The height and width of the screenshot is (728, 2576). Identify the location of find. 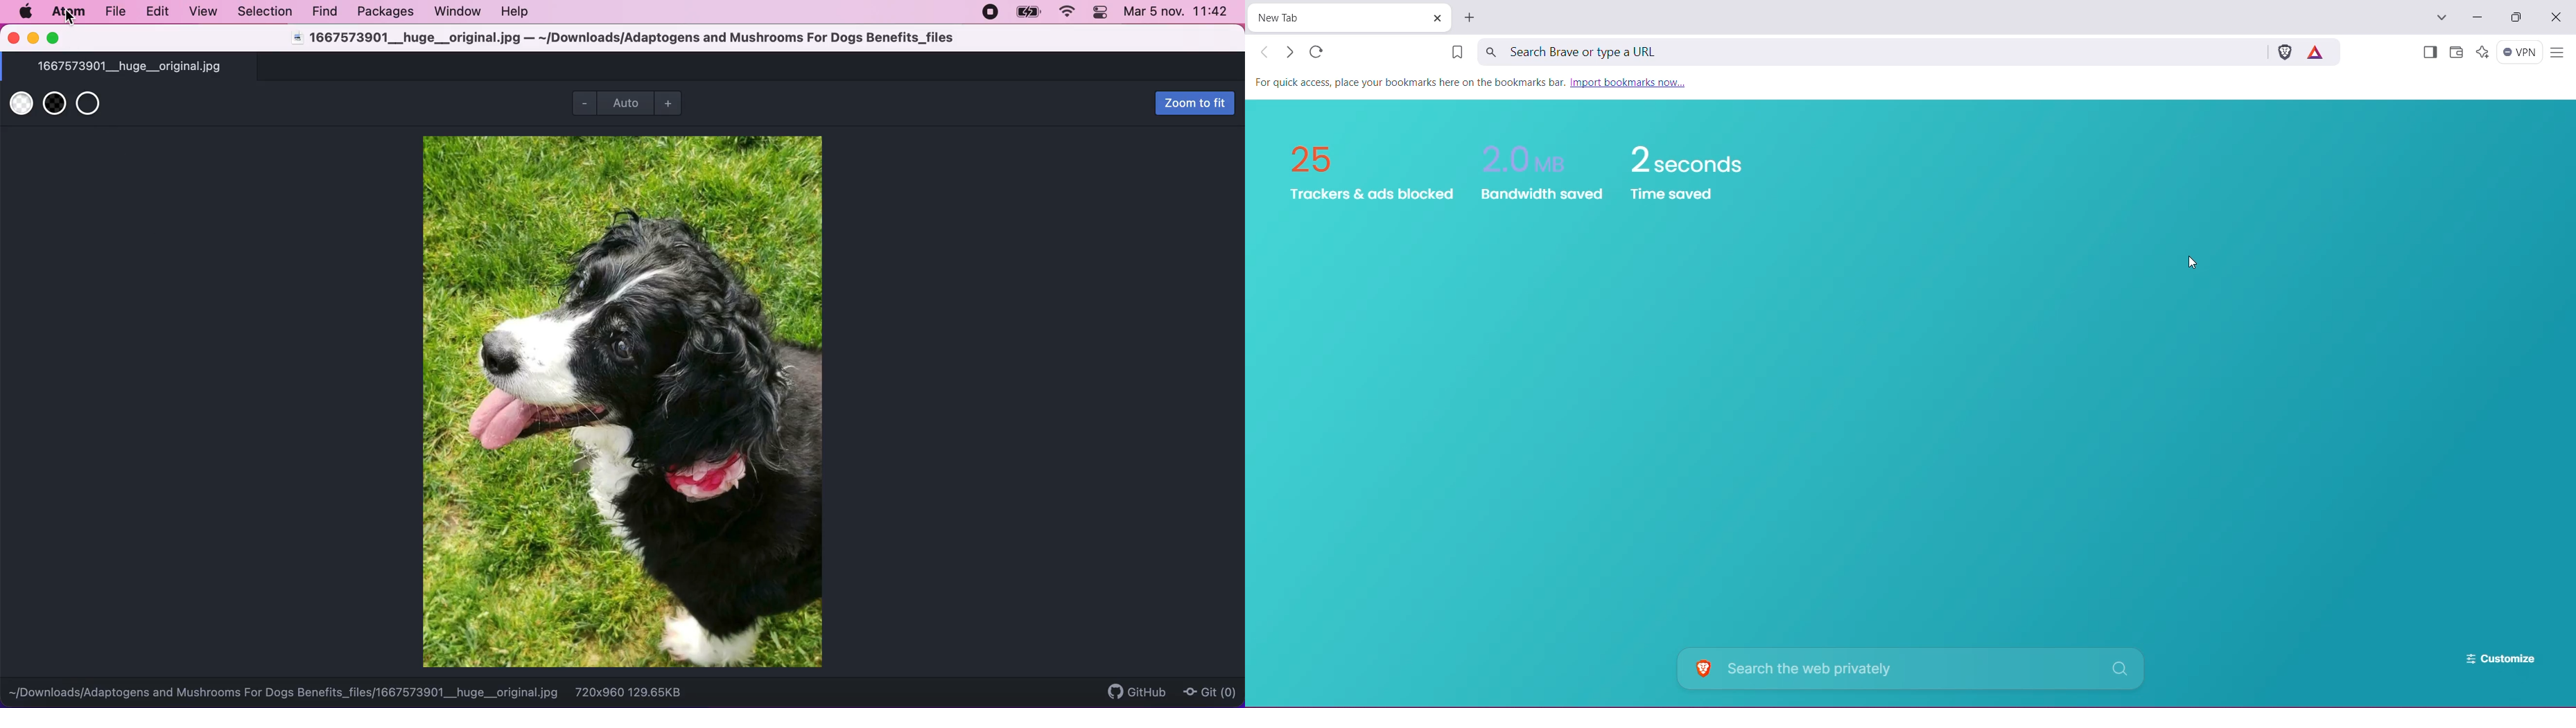
(322, 11).